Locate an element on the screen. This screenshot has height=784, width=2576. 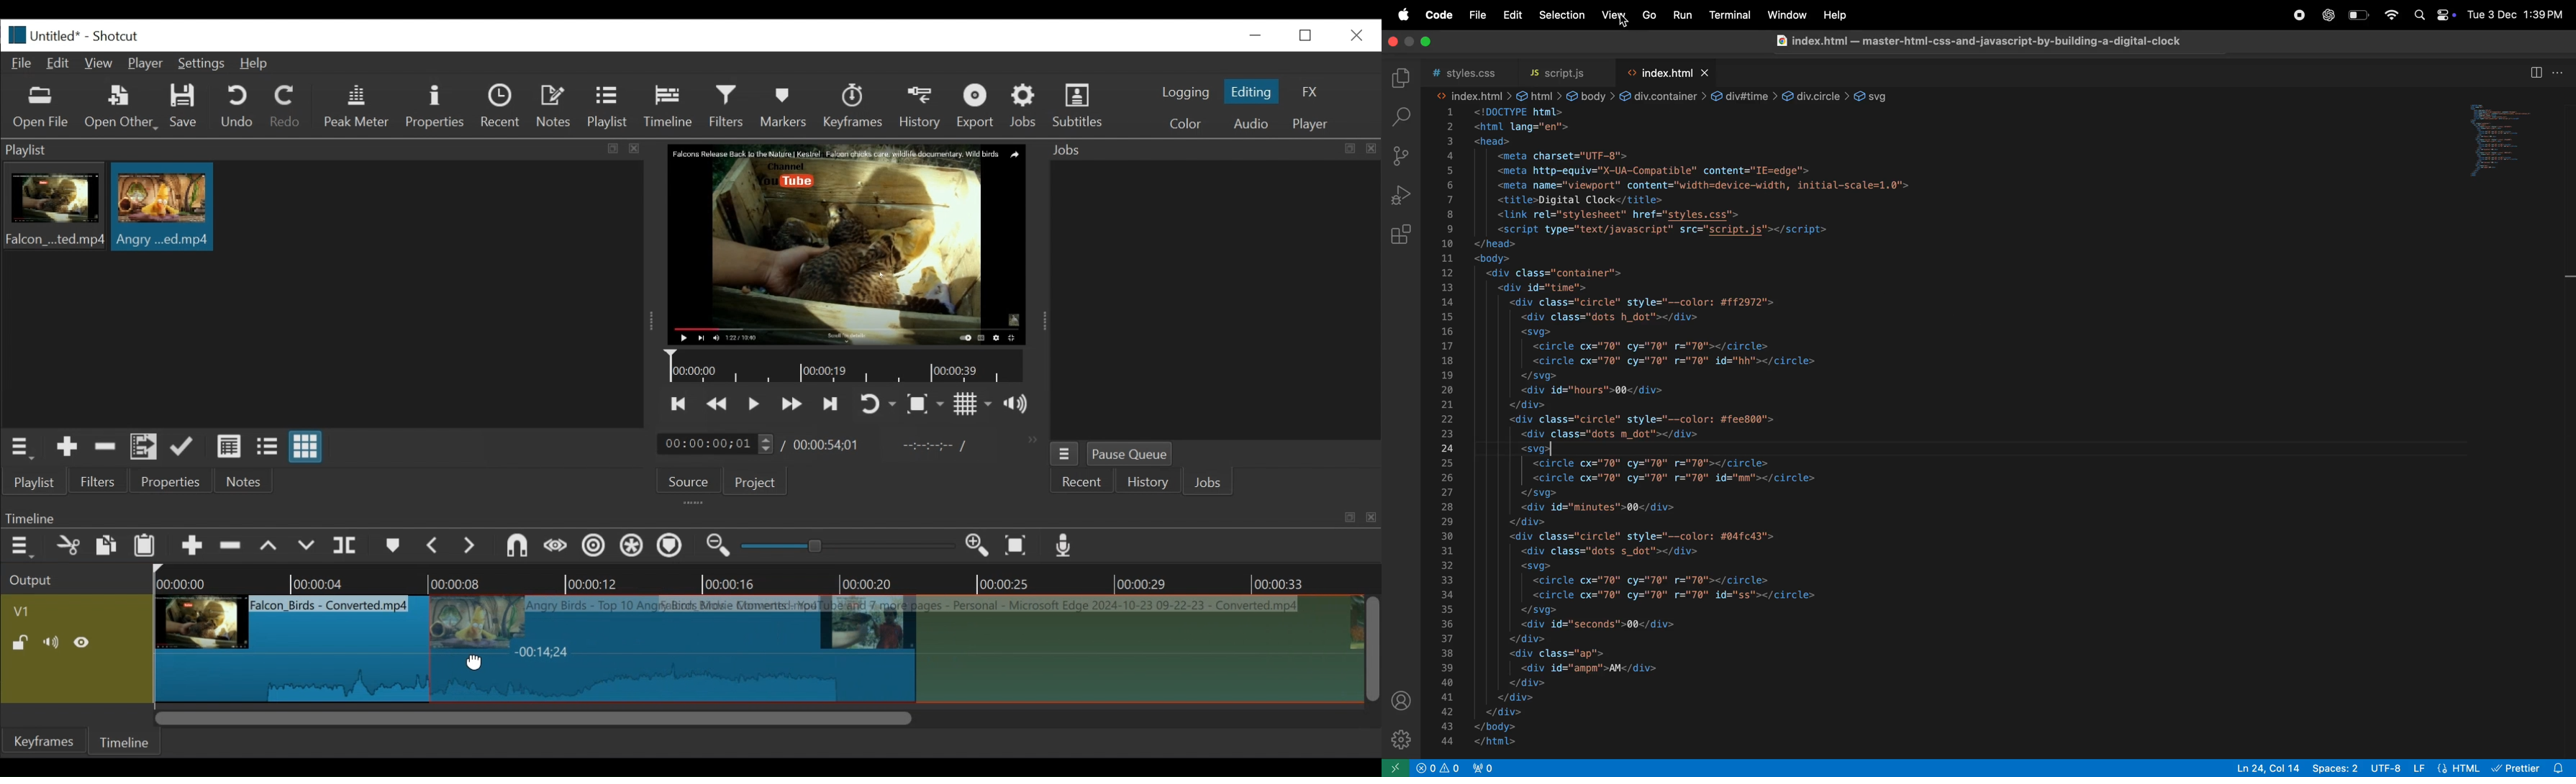
run is located at coordinates (1683, 17).